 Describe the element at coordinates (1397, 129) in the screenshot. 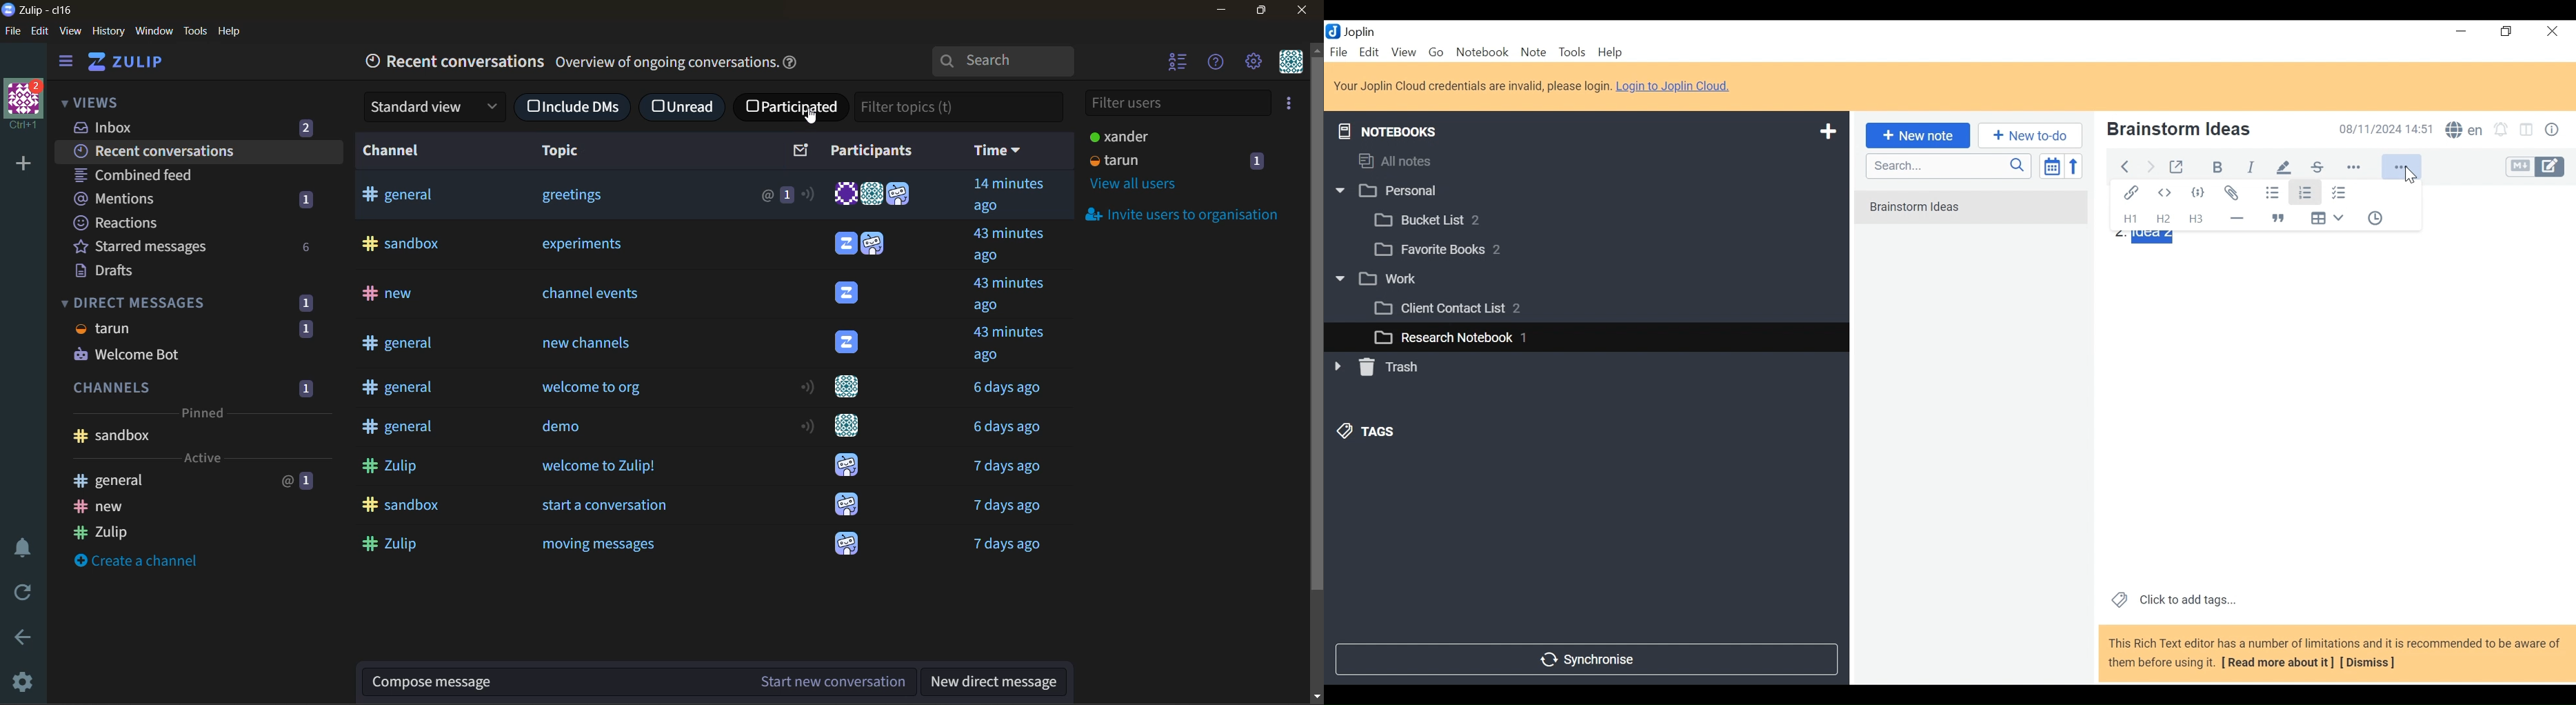

I see `Notebooks` at that location.